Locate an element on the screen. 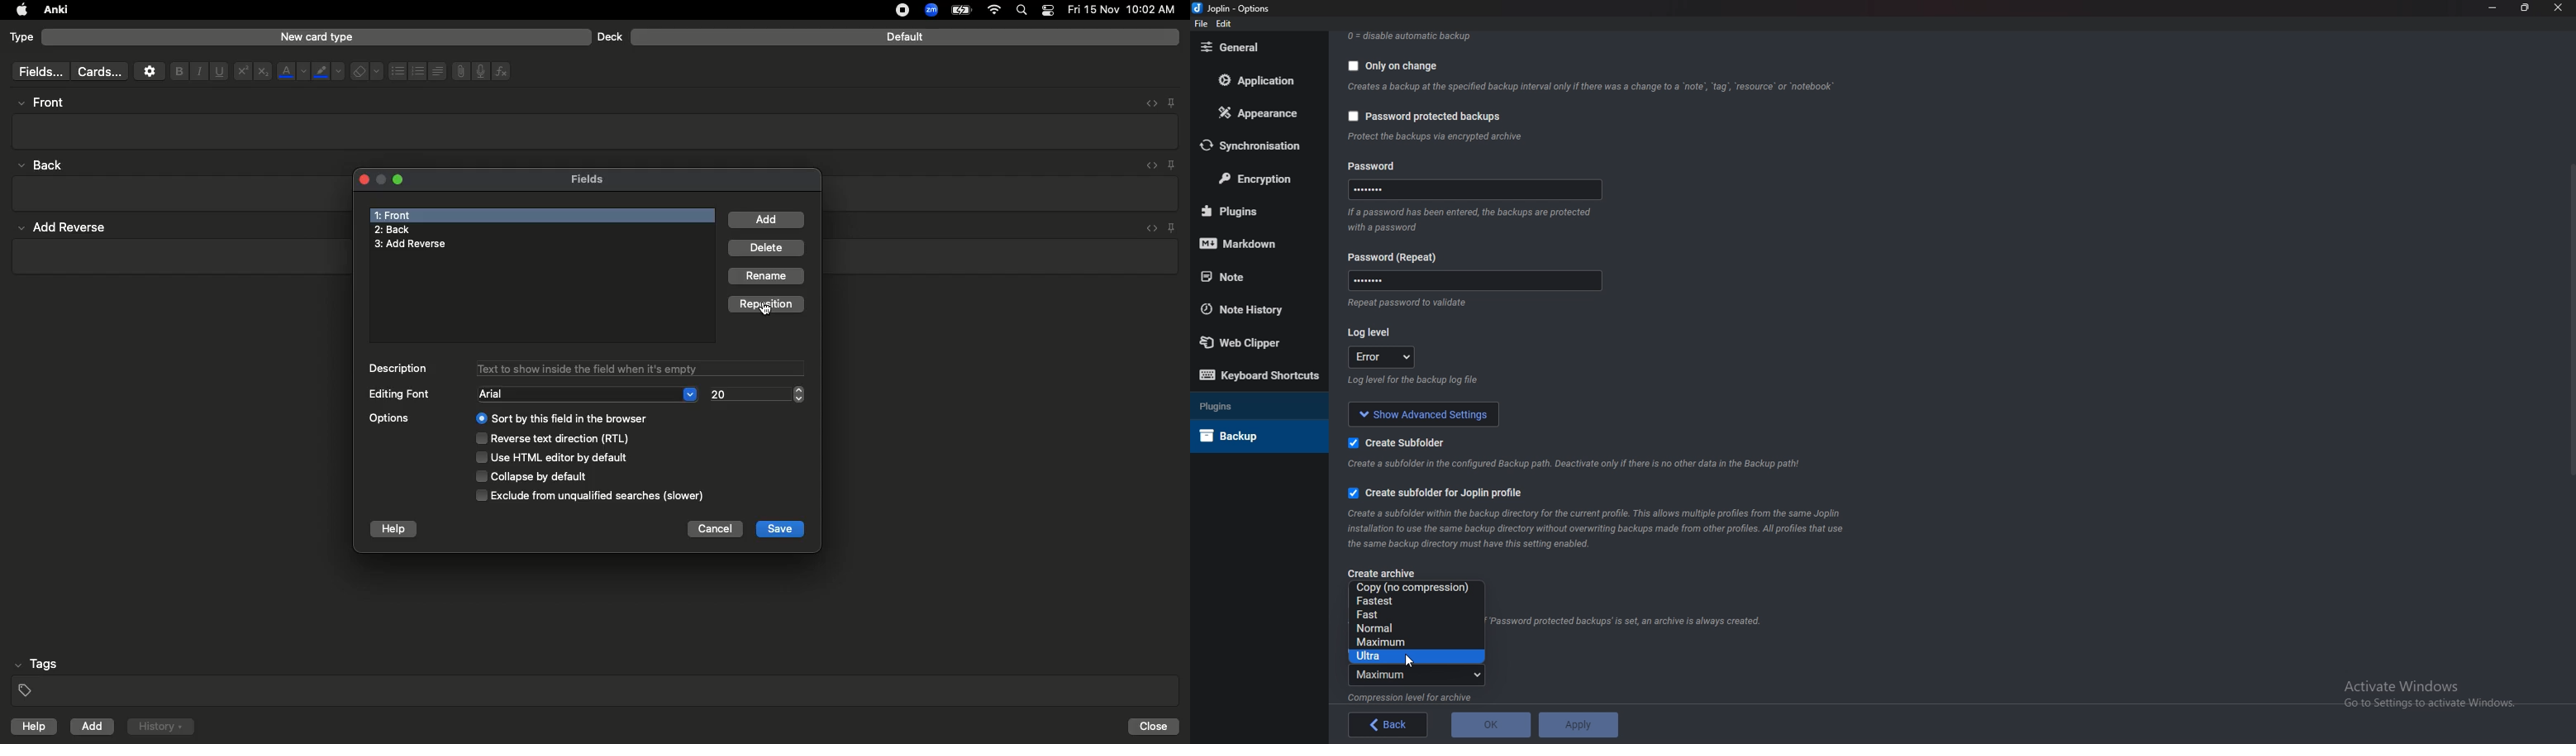 The width and height of the screenshot is (2576, 756). date and time is located at coordinates (1126, 9).